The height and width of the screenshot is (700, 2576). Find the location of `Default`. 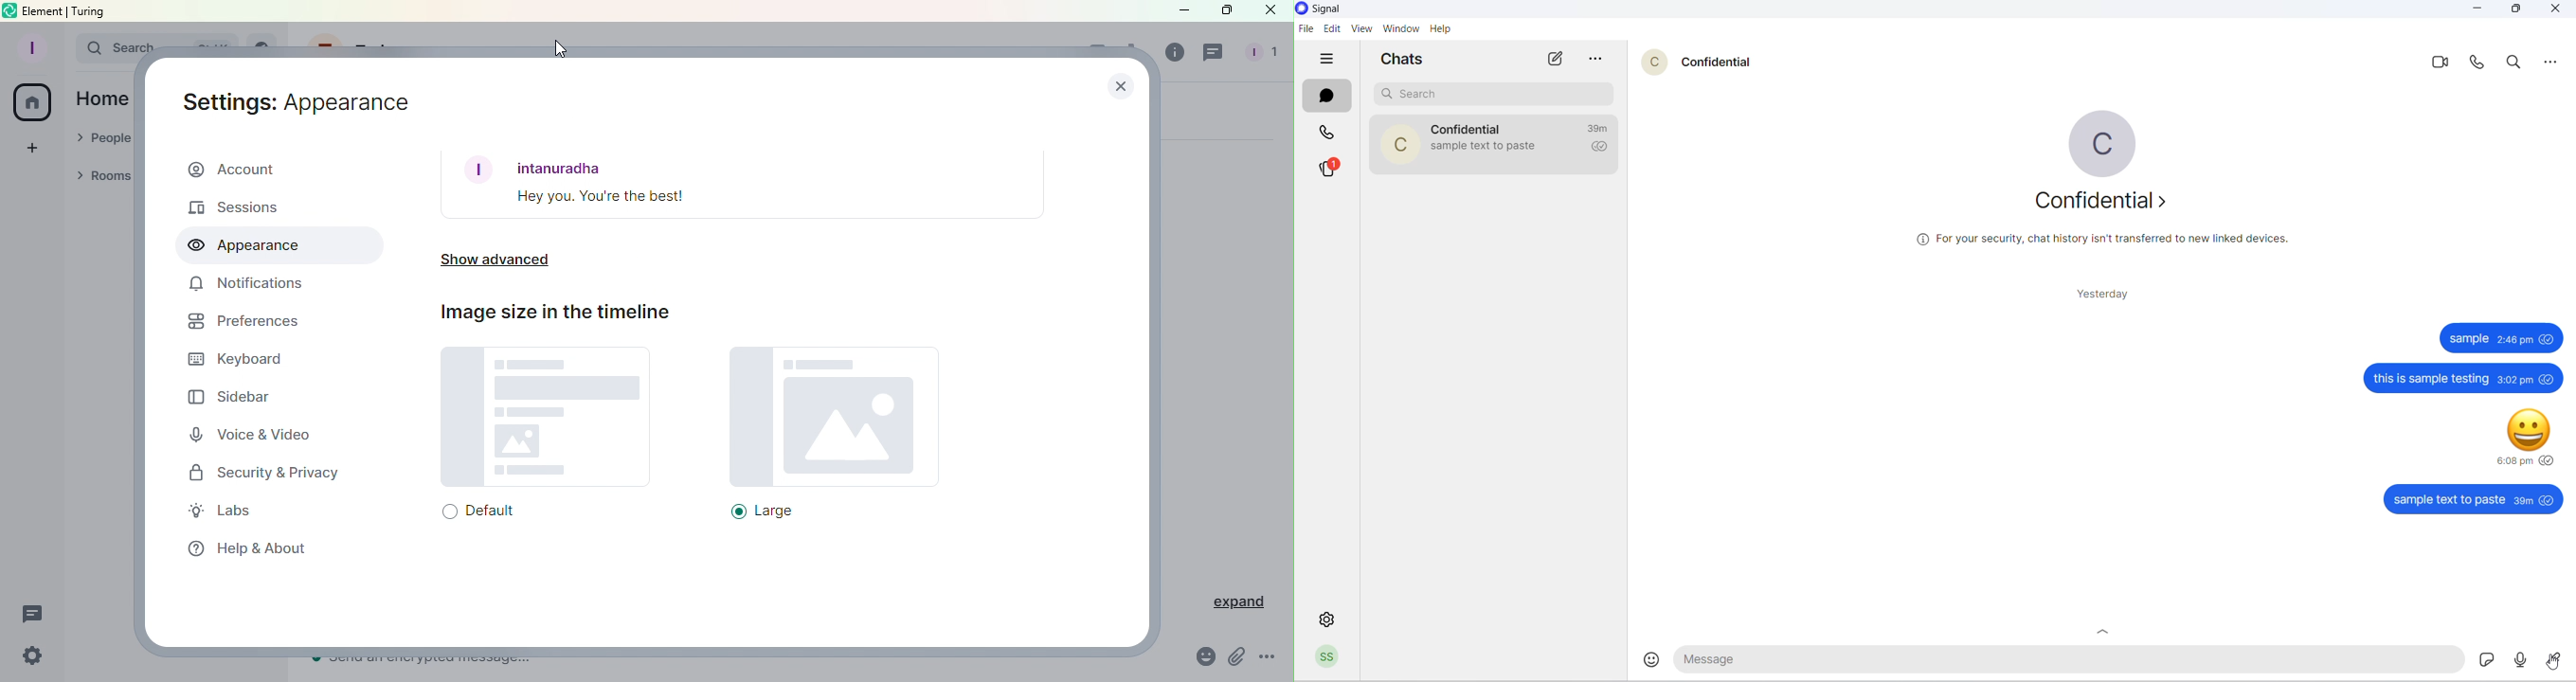

Default is located at coordinates (540, 435).